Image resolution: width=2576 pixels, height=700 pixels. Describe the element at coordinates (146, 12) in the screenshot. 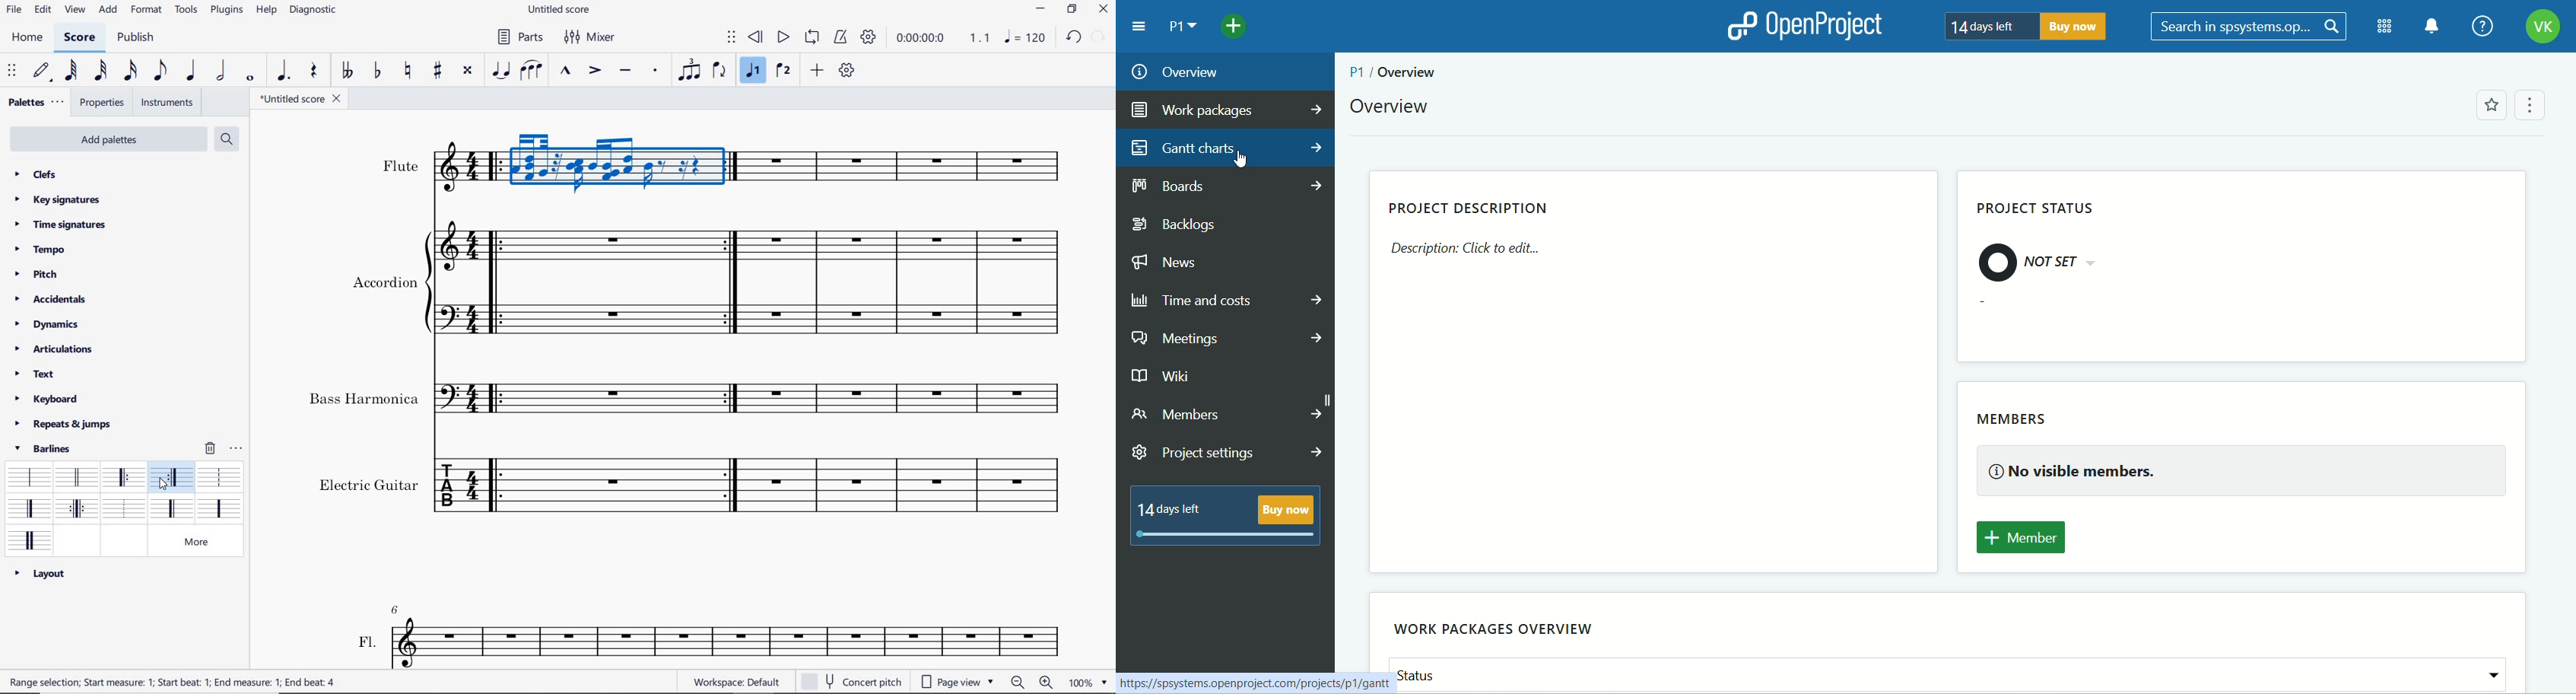

I see `format` at that location.